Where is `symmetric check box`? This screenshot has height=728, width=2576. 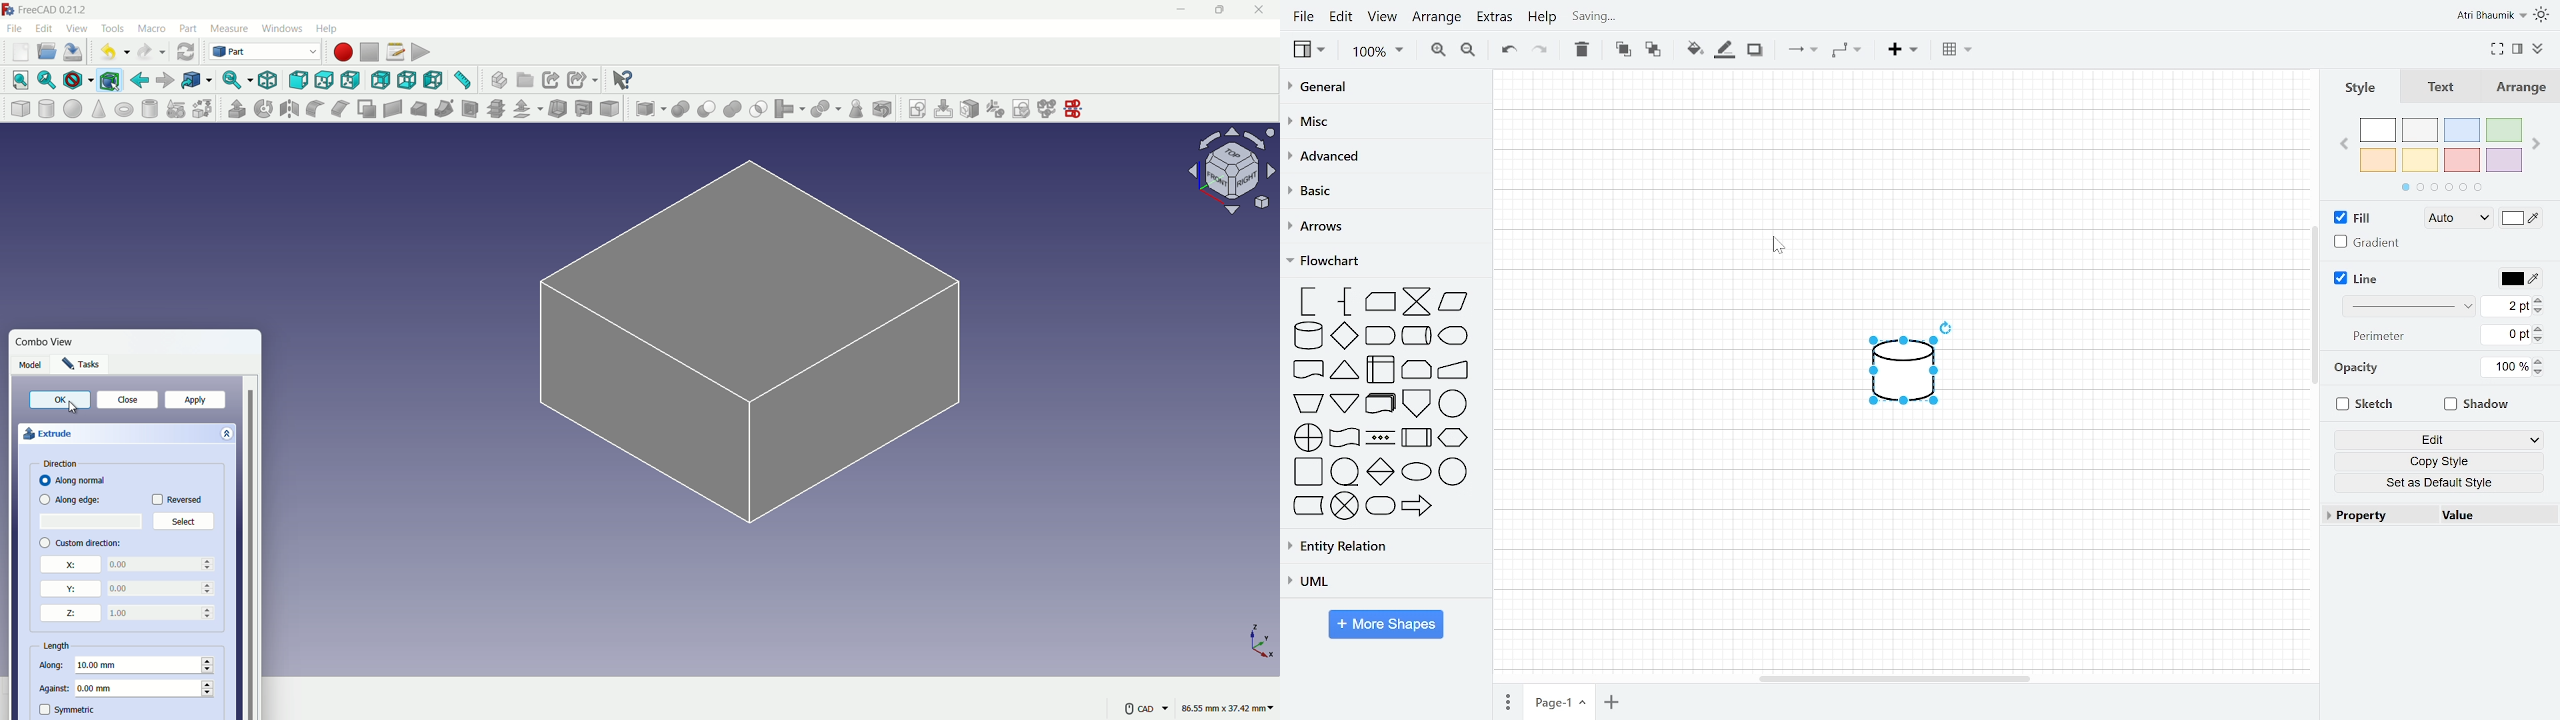 symmetric check box is located at coordinates (47, 709).